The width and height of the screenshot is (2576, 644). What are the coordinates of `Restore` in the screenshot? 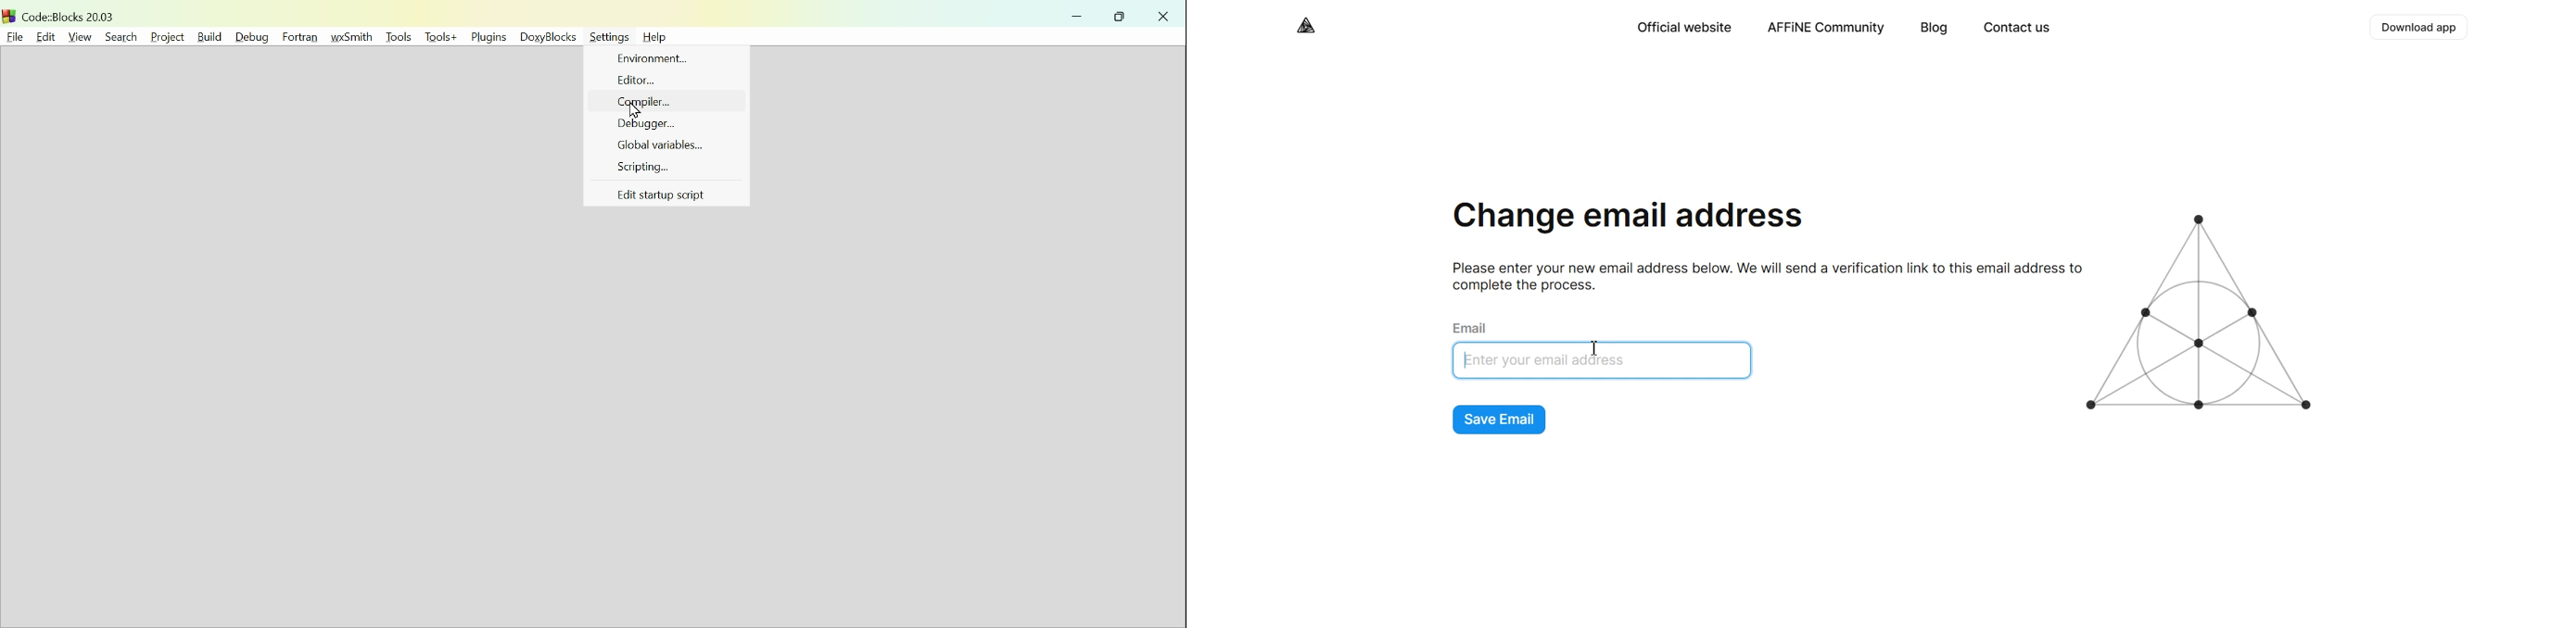 It's located at (1122, 17).